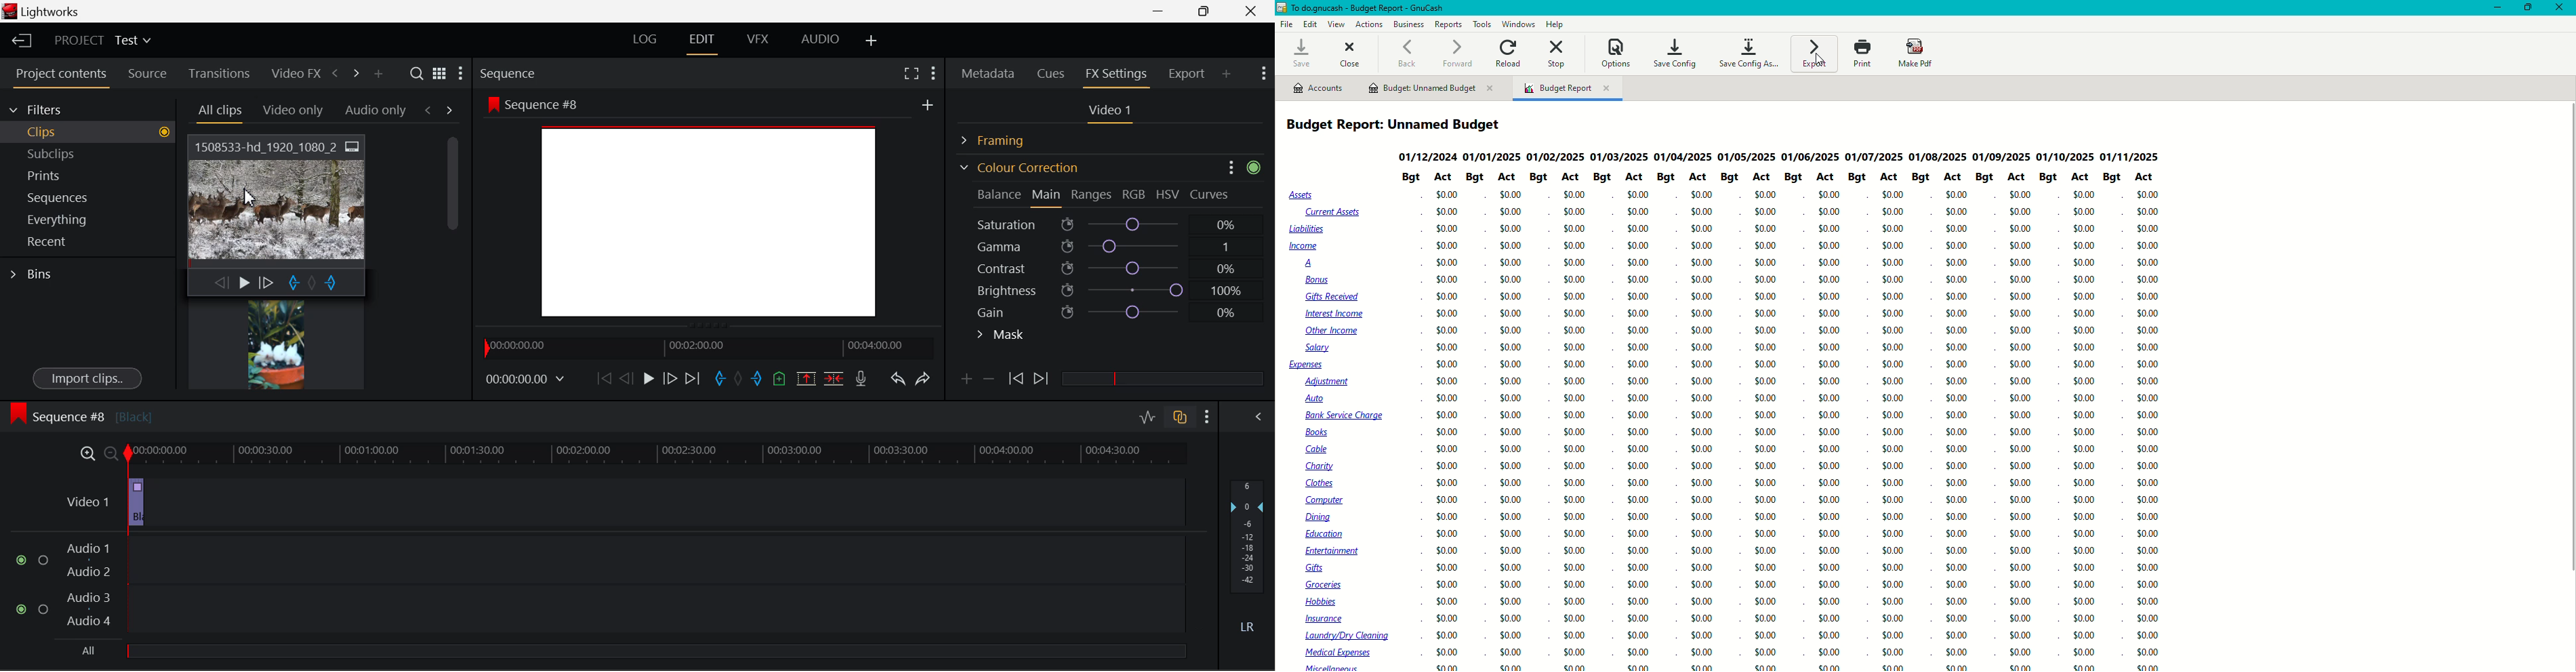 The height and width of the screenshot is (672, 2576). What do you see at coordinates (1568, 89) in the screenshot?
I see `Budget Report` at bounding box center [1568, 89].